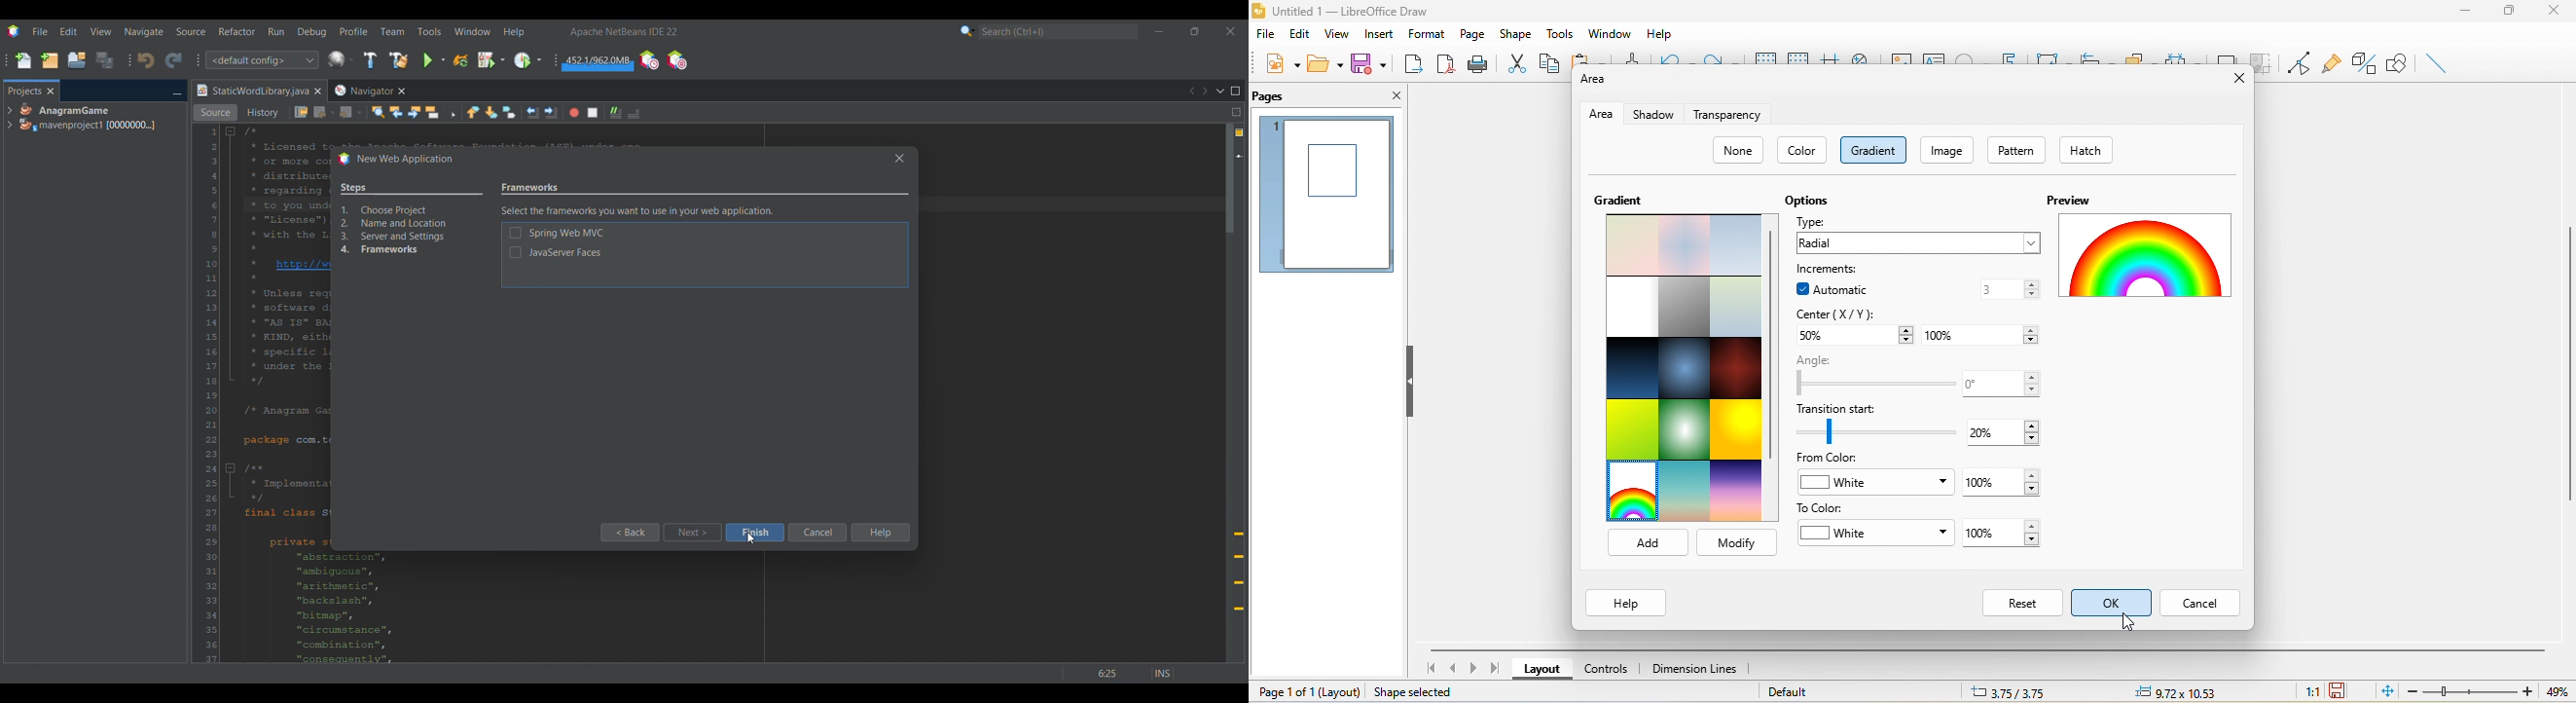 Image resolution: width=2576 pixels, height=728 pixels. Describe the element at coordinates (2344, 691) in the screenshot. I see `the document has not been modified since the last save` at that location.